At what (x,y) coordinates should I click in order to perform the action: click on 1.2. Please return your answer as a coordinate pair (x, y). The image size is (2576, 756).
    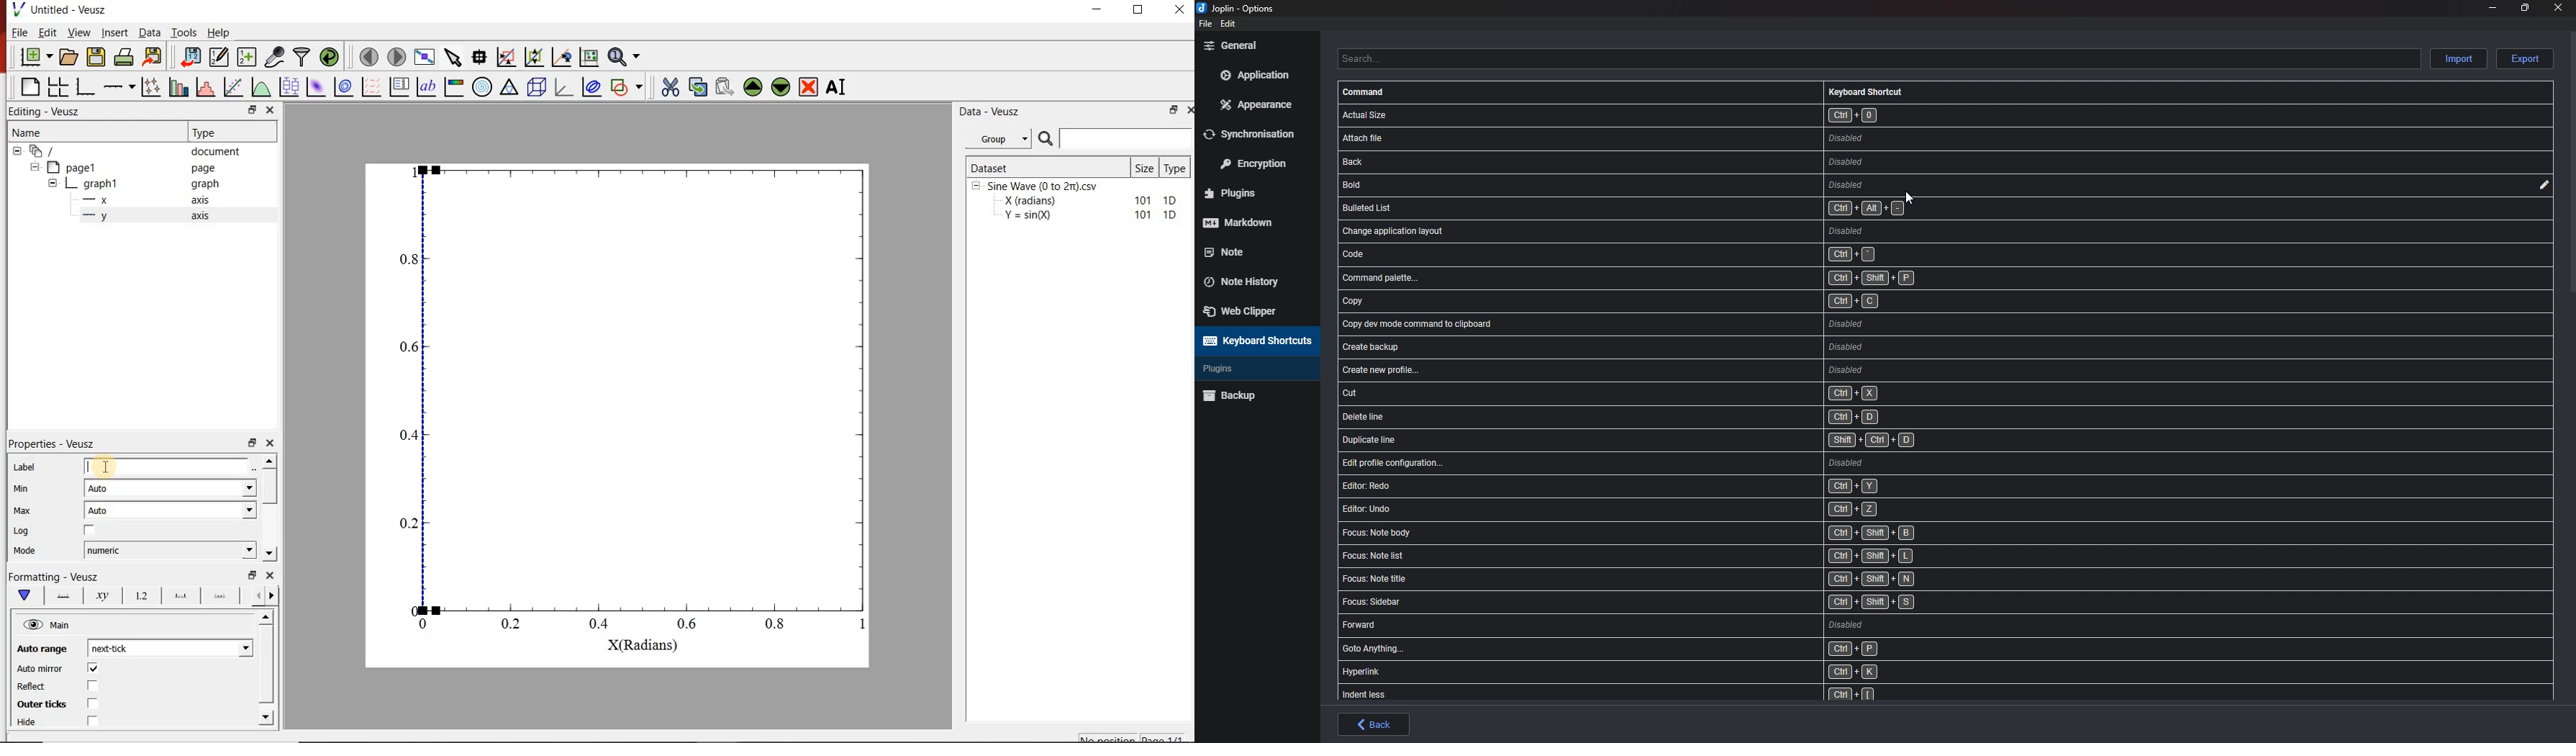
    Looking at the image, I should click on (139, 596).